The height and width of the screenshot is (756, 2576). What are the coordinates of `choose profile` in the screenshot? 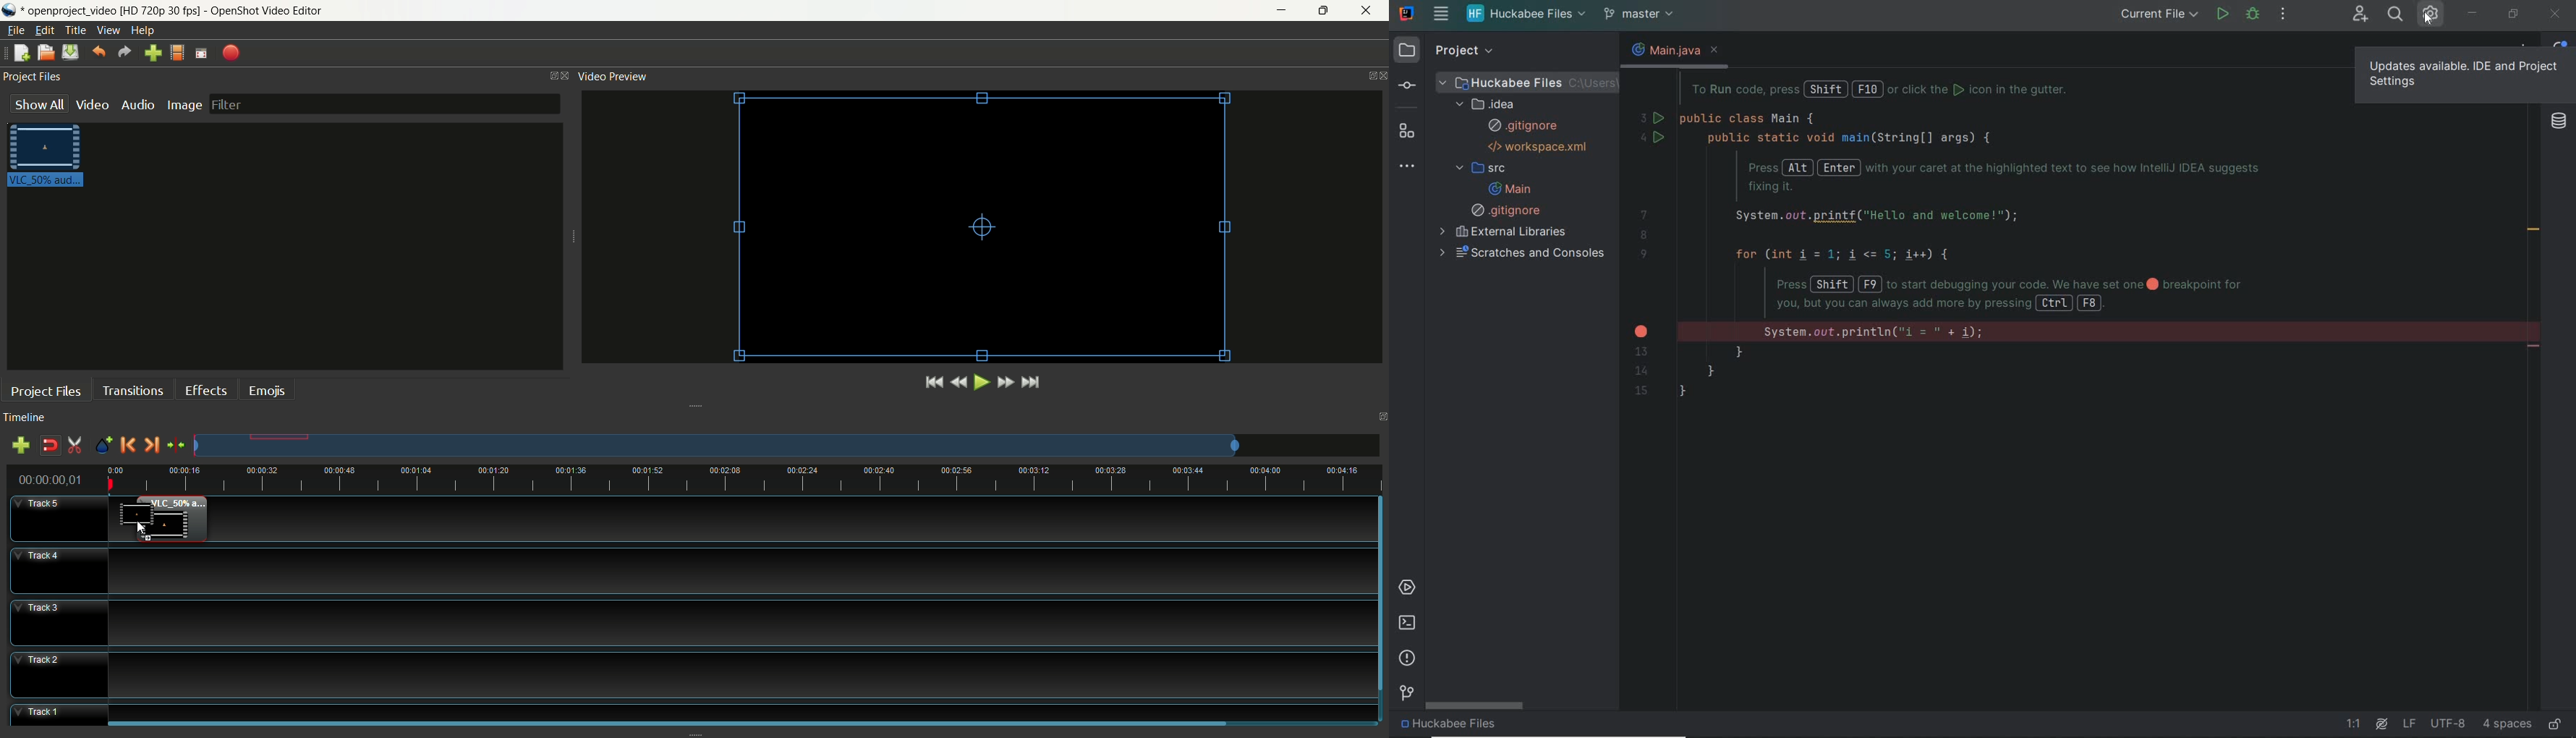 It's located at (177, 53).